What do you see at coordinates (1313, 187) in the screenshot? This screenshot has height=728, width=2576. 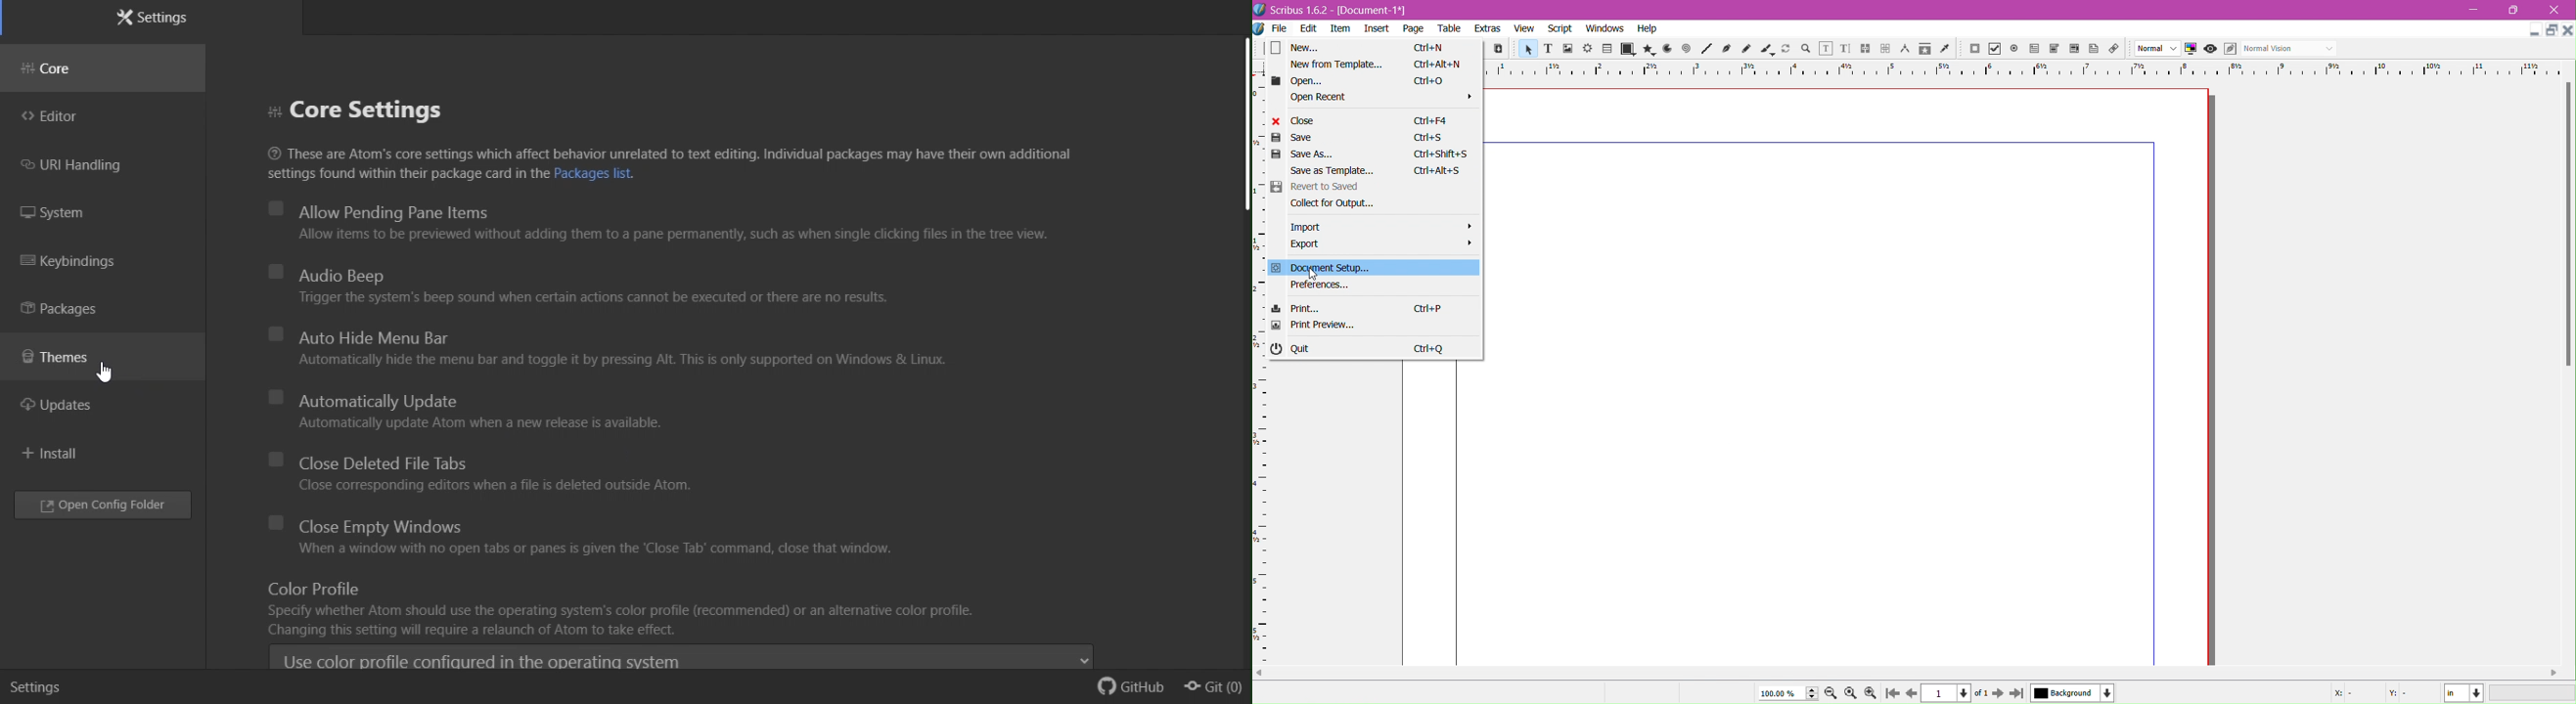 I see `revert to saved` at bounding box center [1313, 187].